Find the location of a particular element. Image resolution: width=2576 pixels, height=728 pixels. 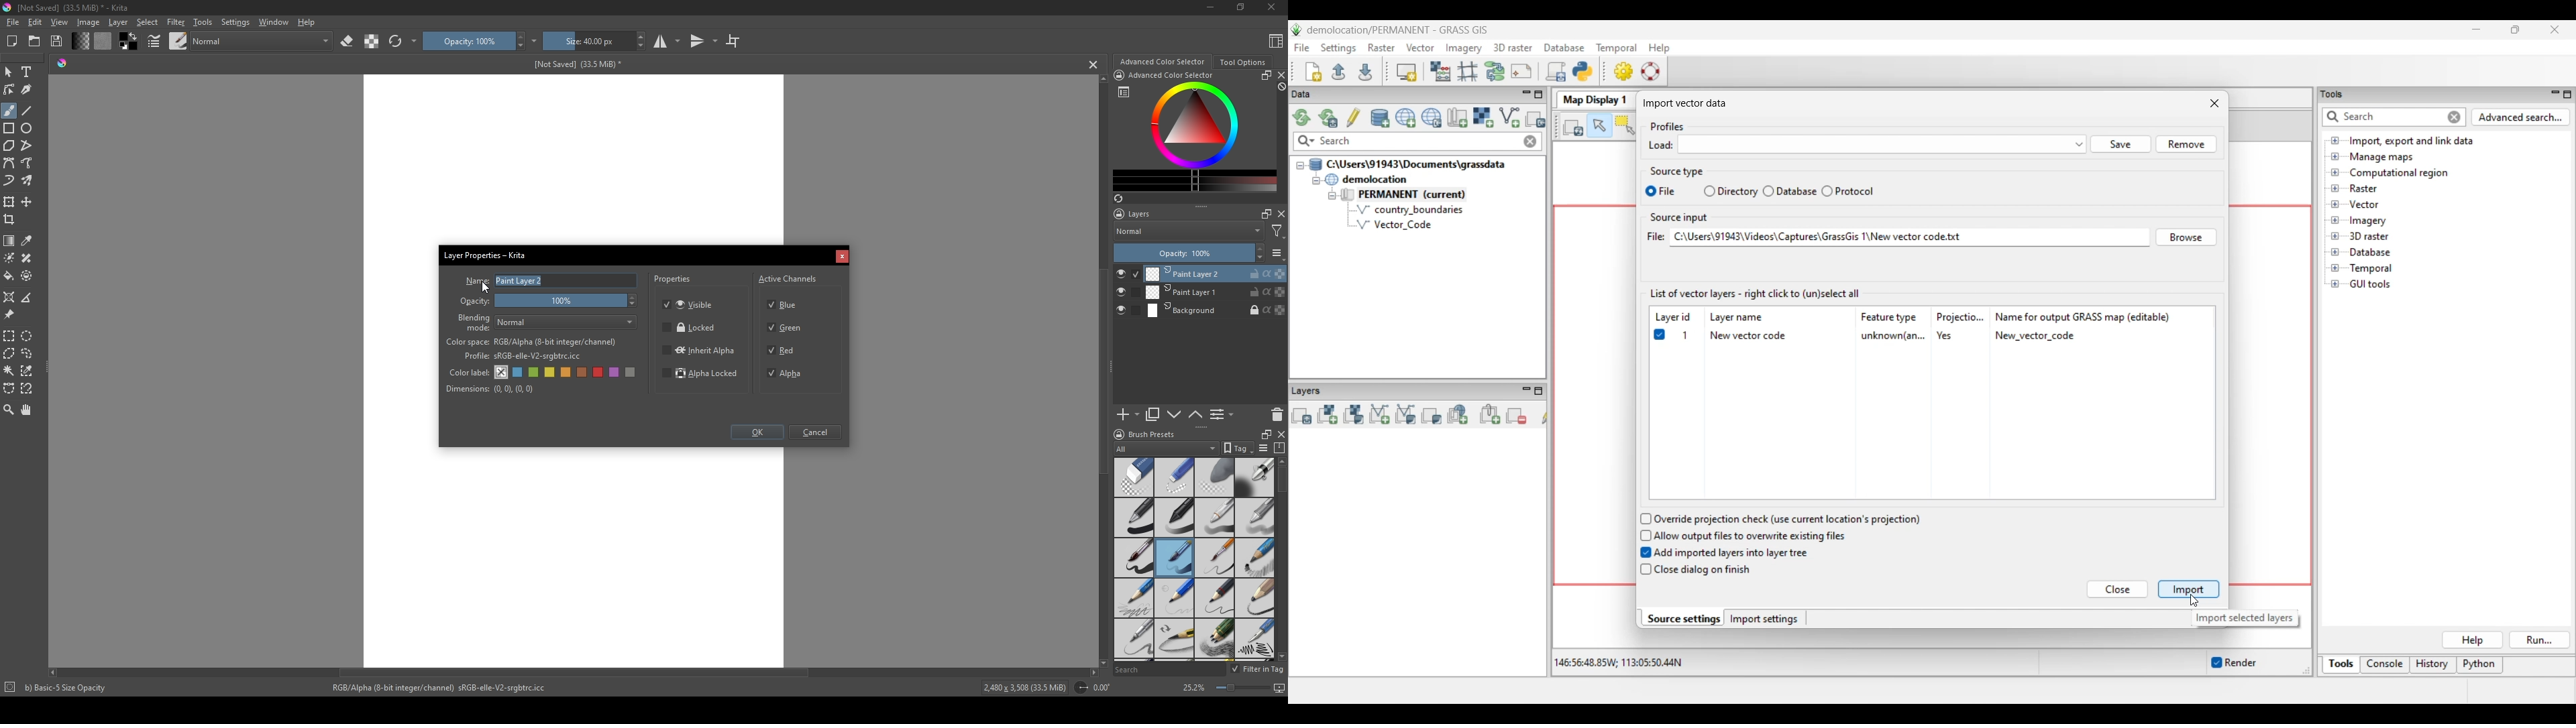

Blue is located at coordinates (786, 303).